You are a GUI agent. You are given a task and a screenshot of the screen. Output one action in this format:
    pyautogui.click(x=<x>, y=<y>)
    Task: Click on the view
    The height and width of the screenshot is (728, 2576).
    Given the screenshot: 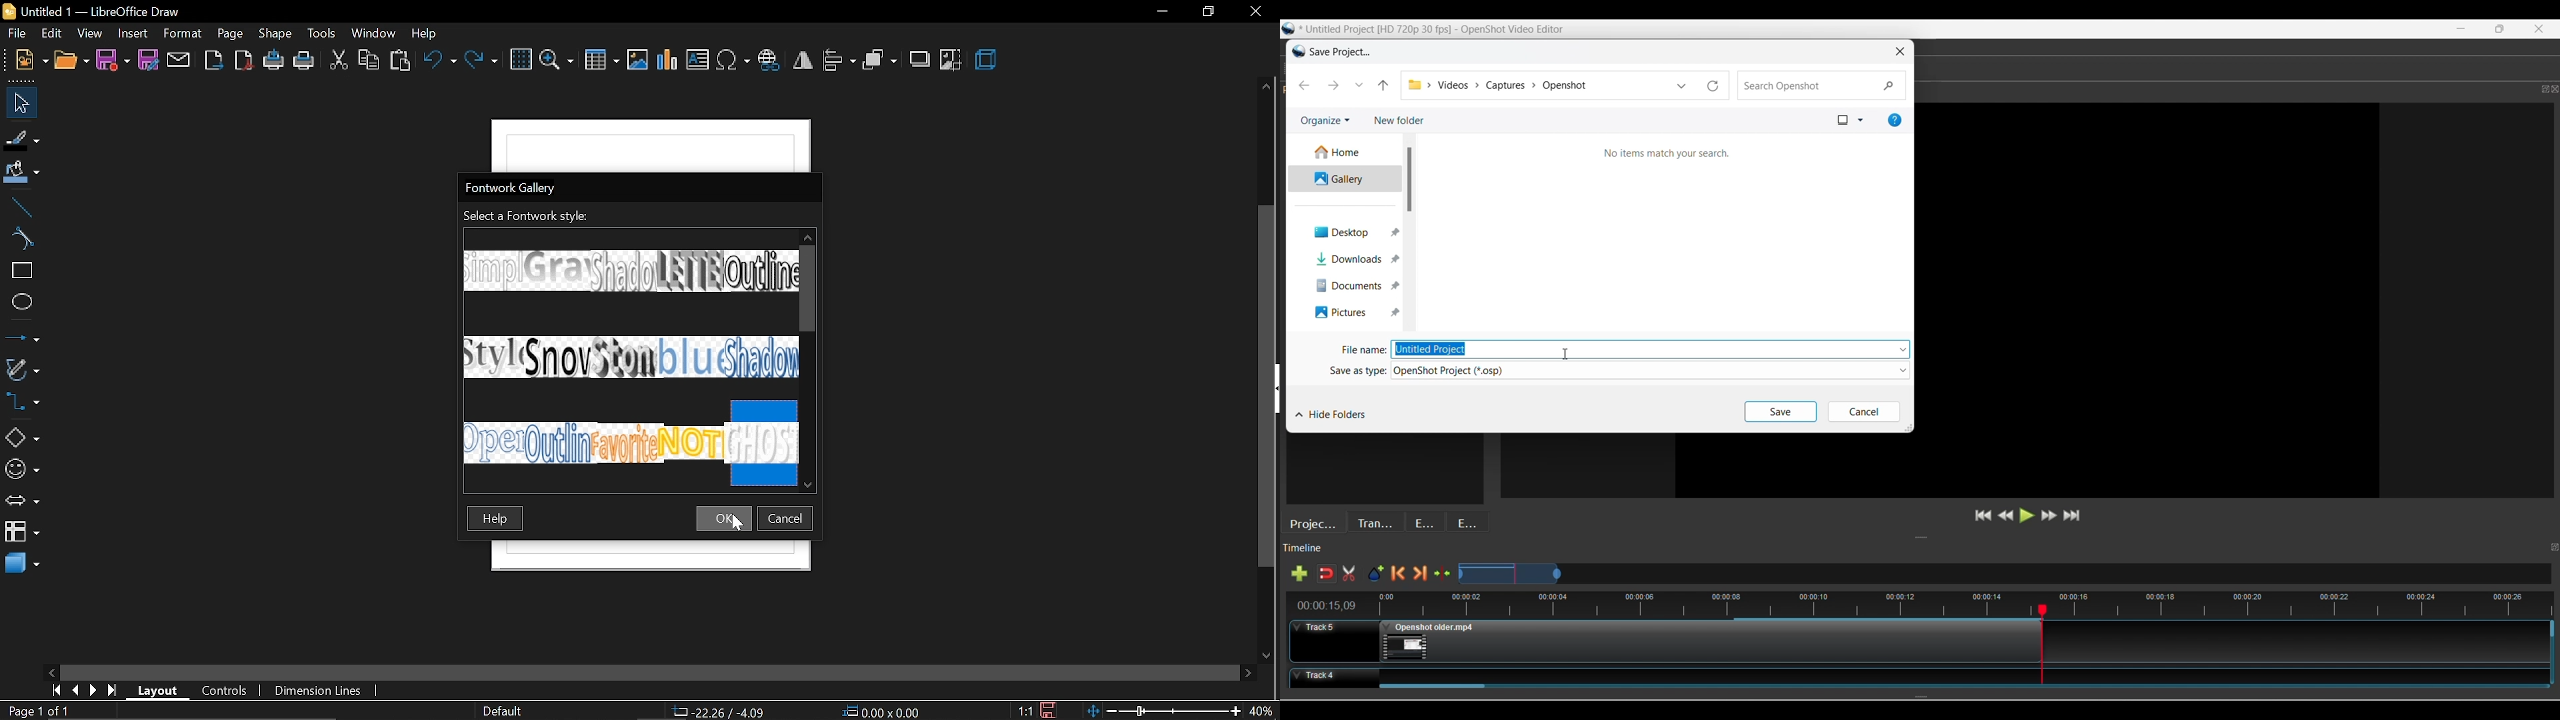 What is the action you would take?
    pyautogui.click(x=90, y=33)
    